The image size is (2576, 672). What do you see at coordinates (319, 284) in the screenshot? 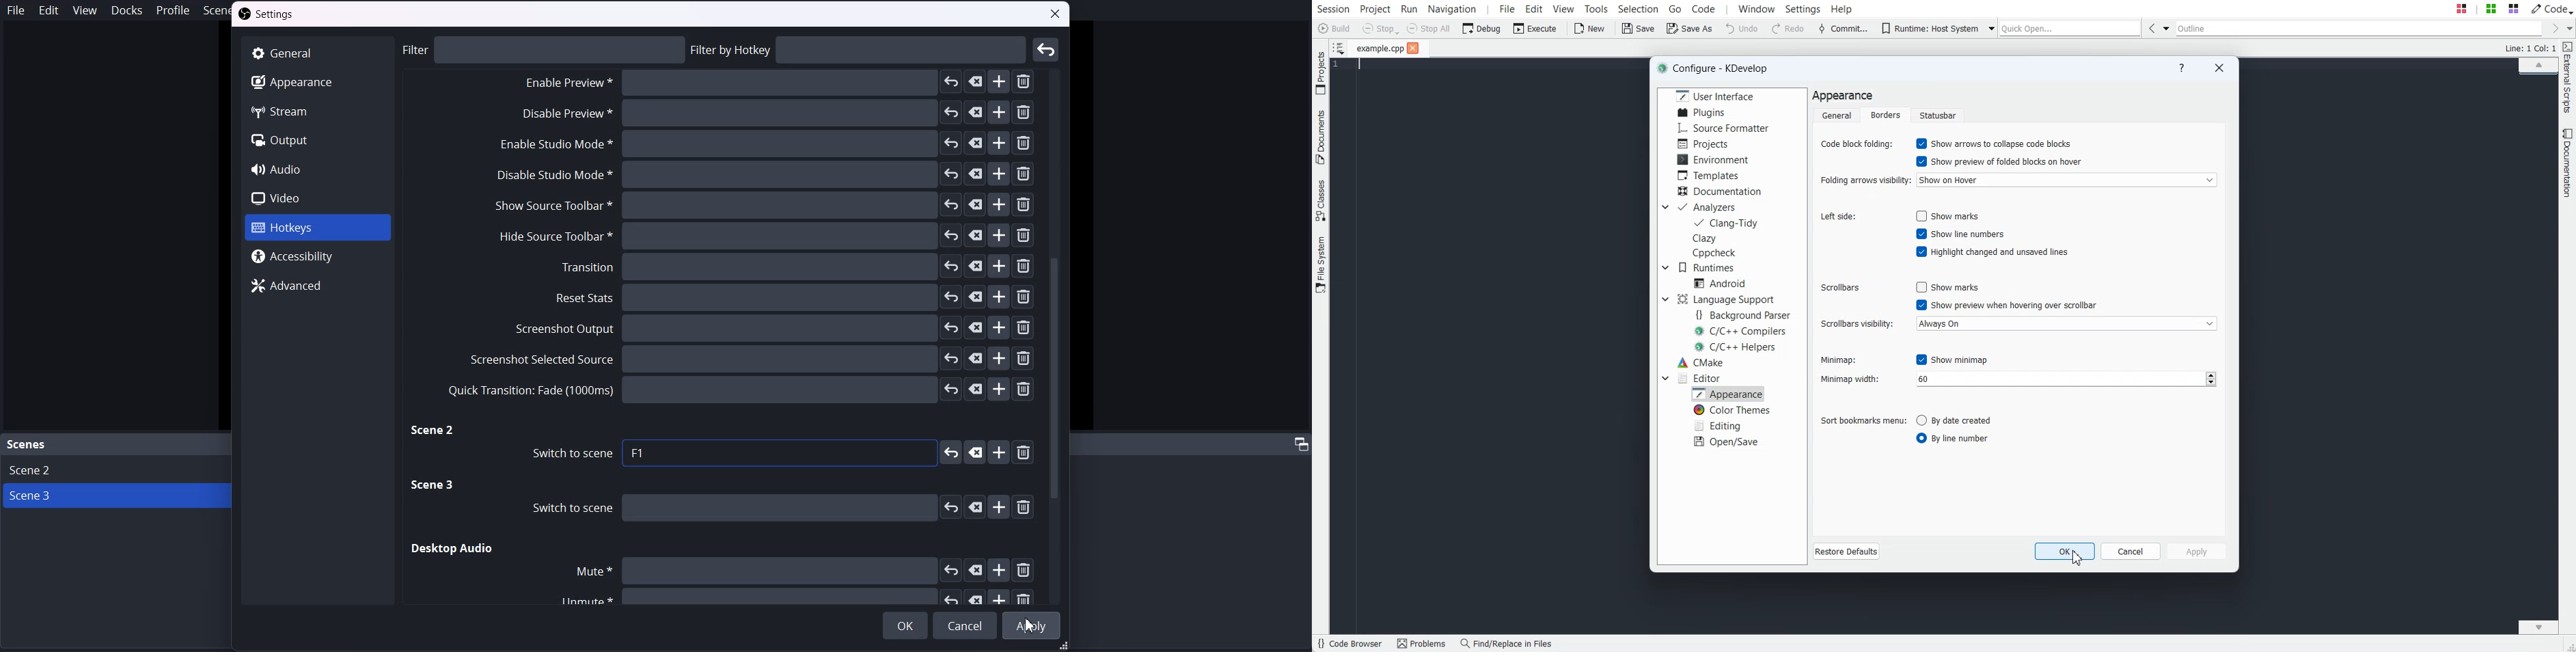
I see `Advanced` at bounding box center [319, 284].